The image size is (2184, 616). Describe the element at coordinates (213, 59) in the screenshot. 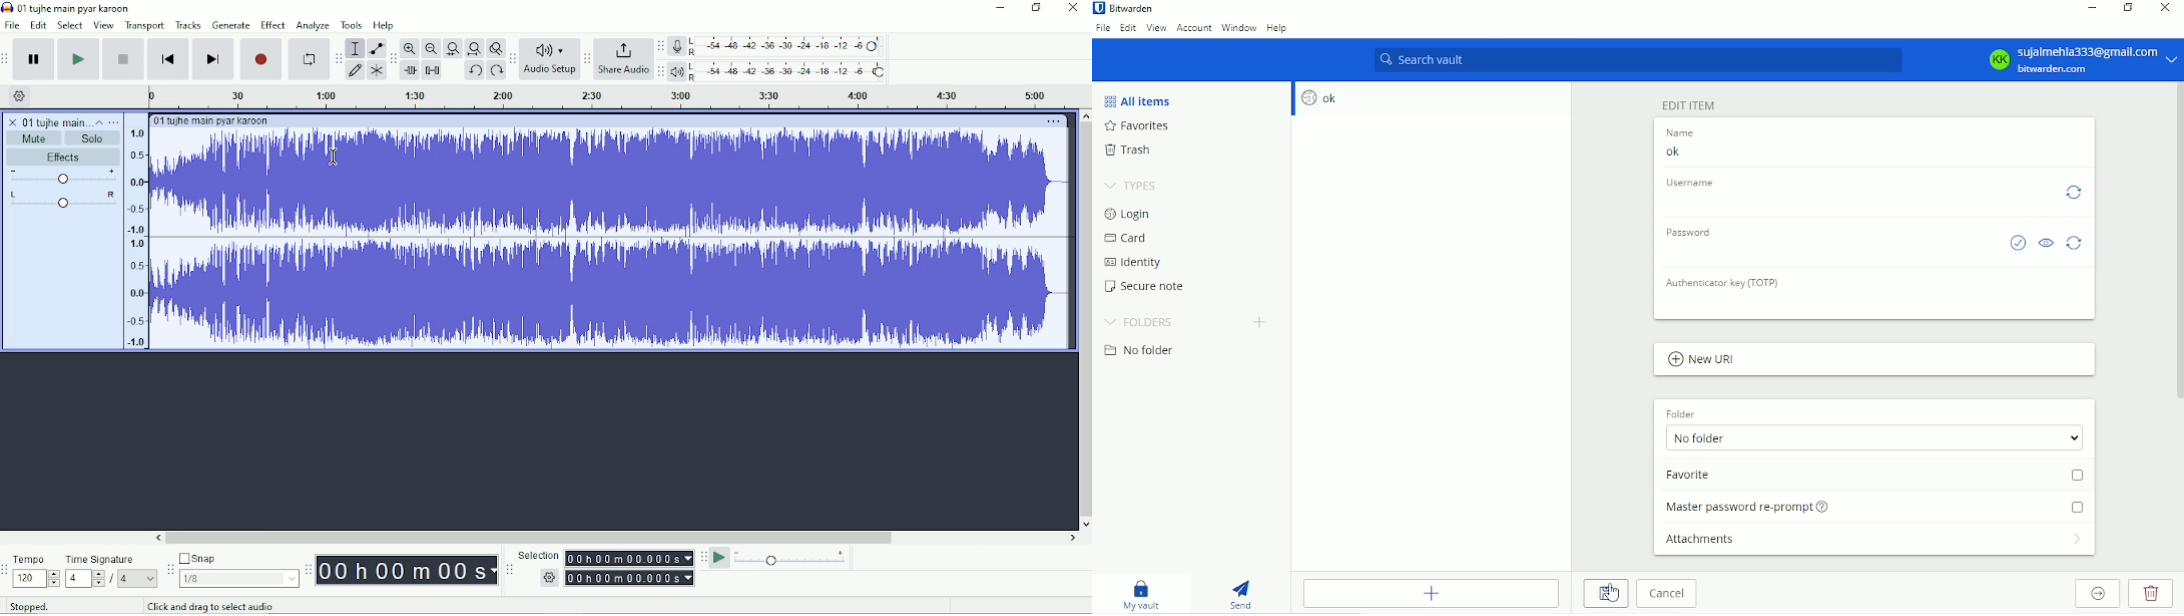

I see `Skip to end` at that location.